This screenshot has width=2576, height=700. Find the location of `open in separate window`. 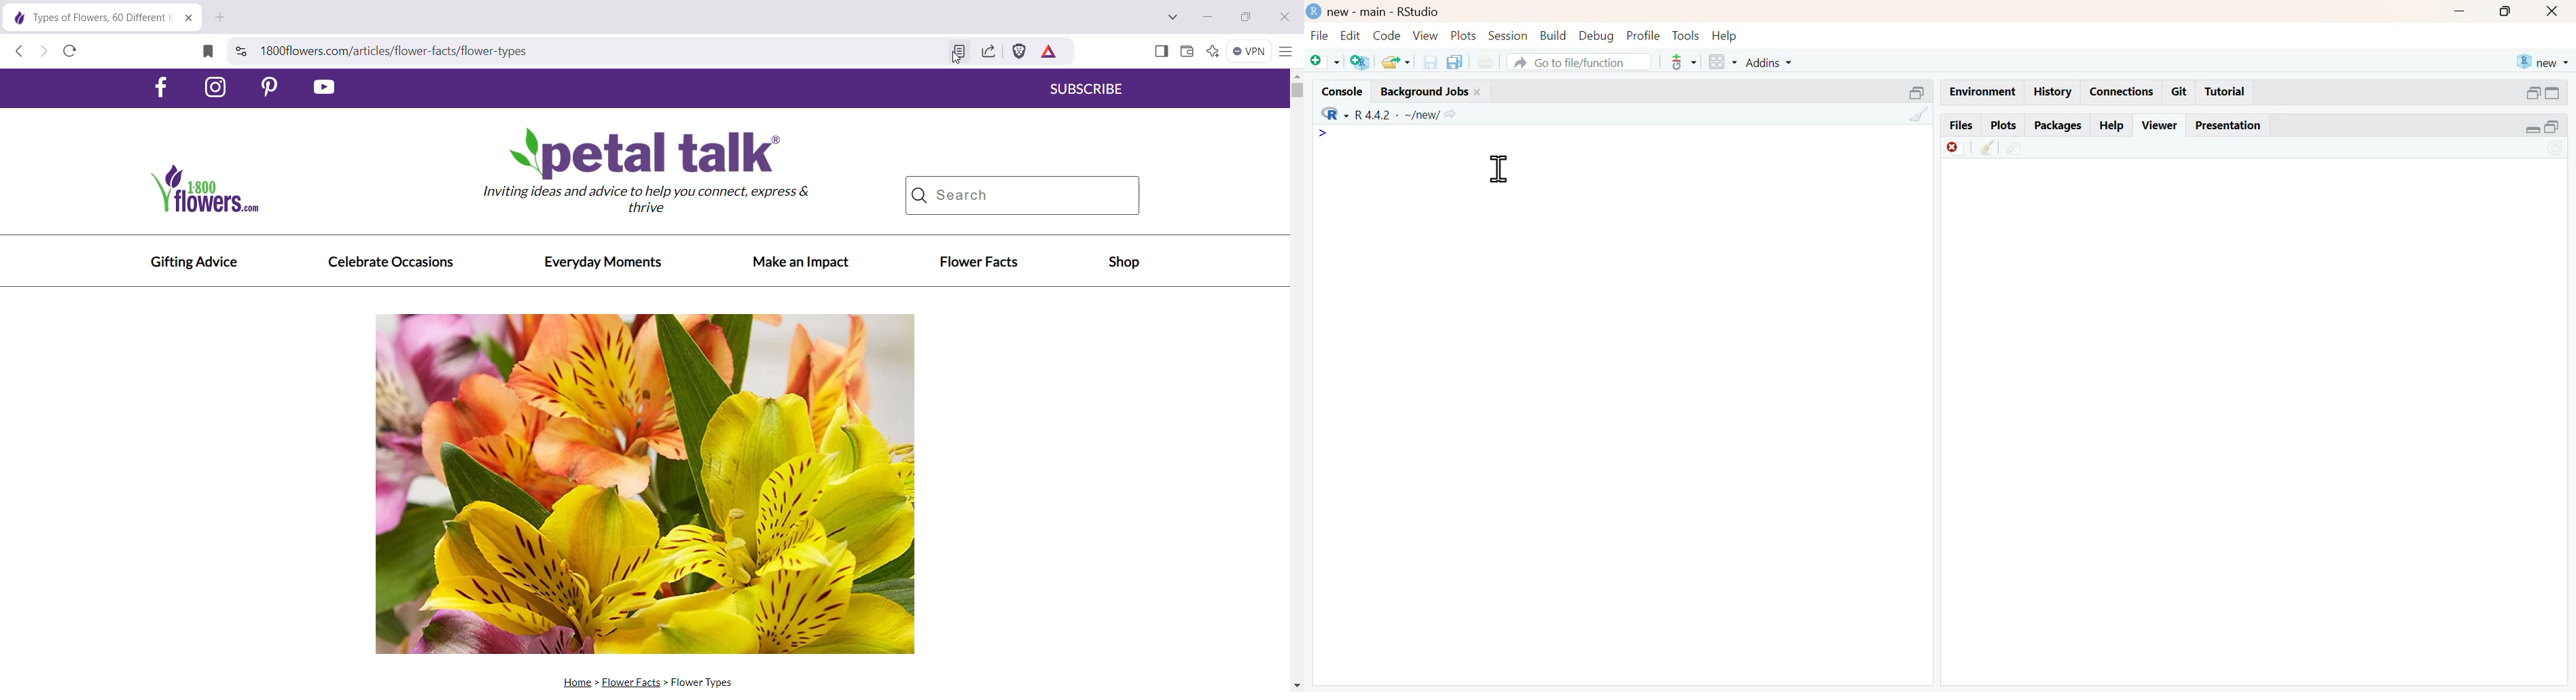

open in separate window is located at coordinates (2534, 93).